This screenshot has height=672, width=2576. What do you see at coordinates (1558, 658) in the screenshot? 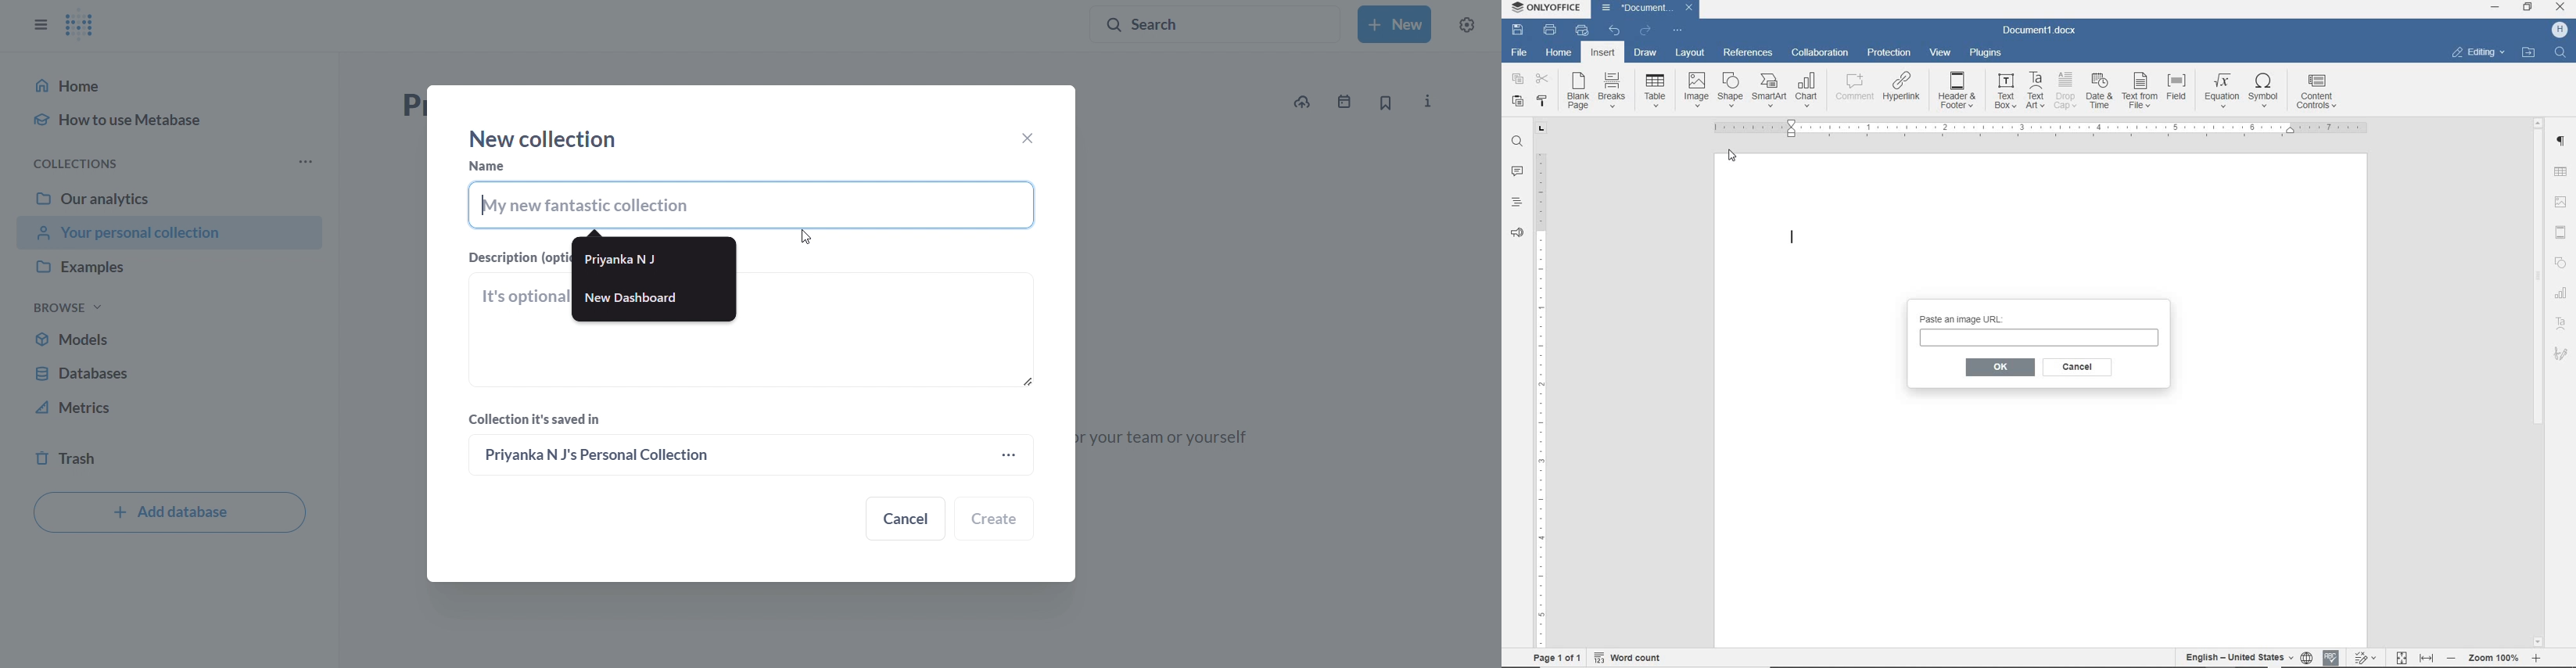
I see `page 1of 1` at bounding box center [1558, 658].